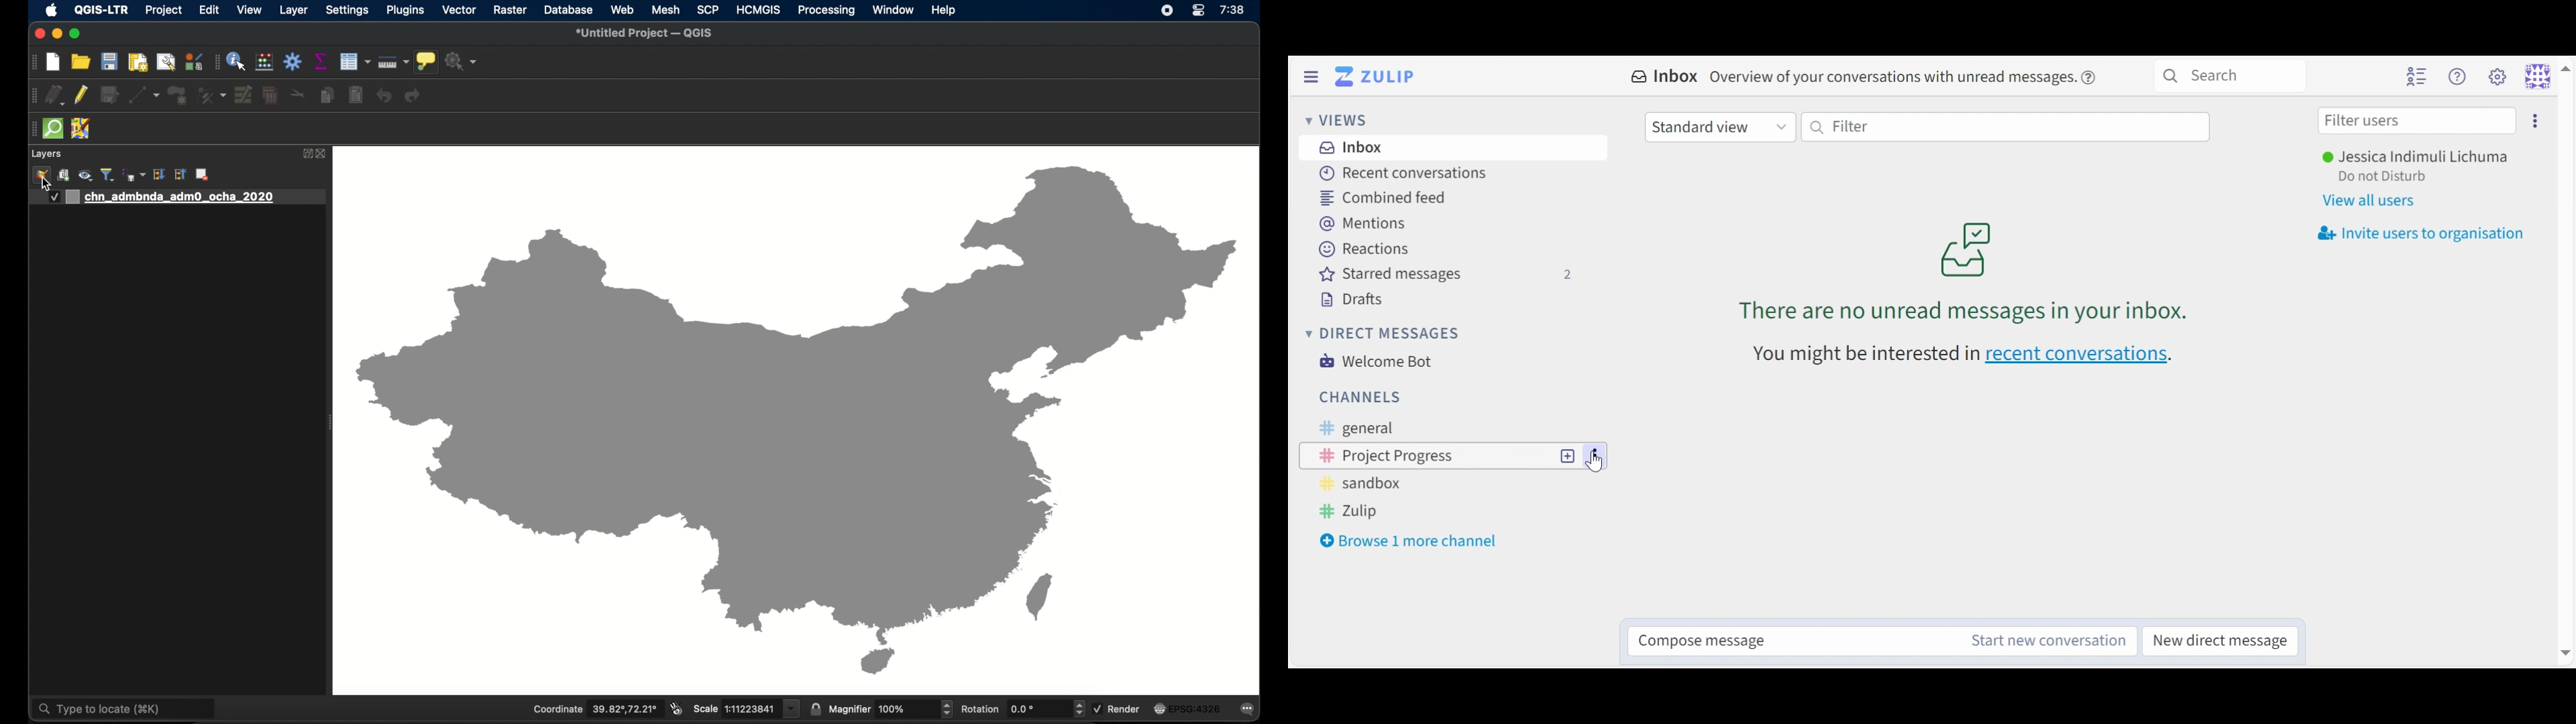 The height and width of the screenshot is (728, 2576). I want to click on time, so click(1233, 10).